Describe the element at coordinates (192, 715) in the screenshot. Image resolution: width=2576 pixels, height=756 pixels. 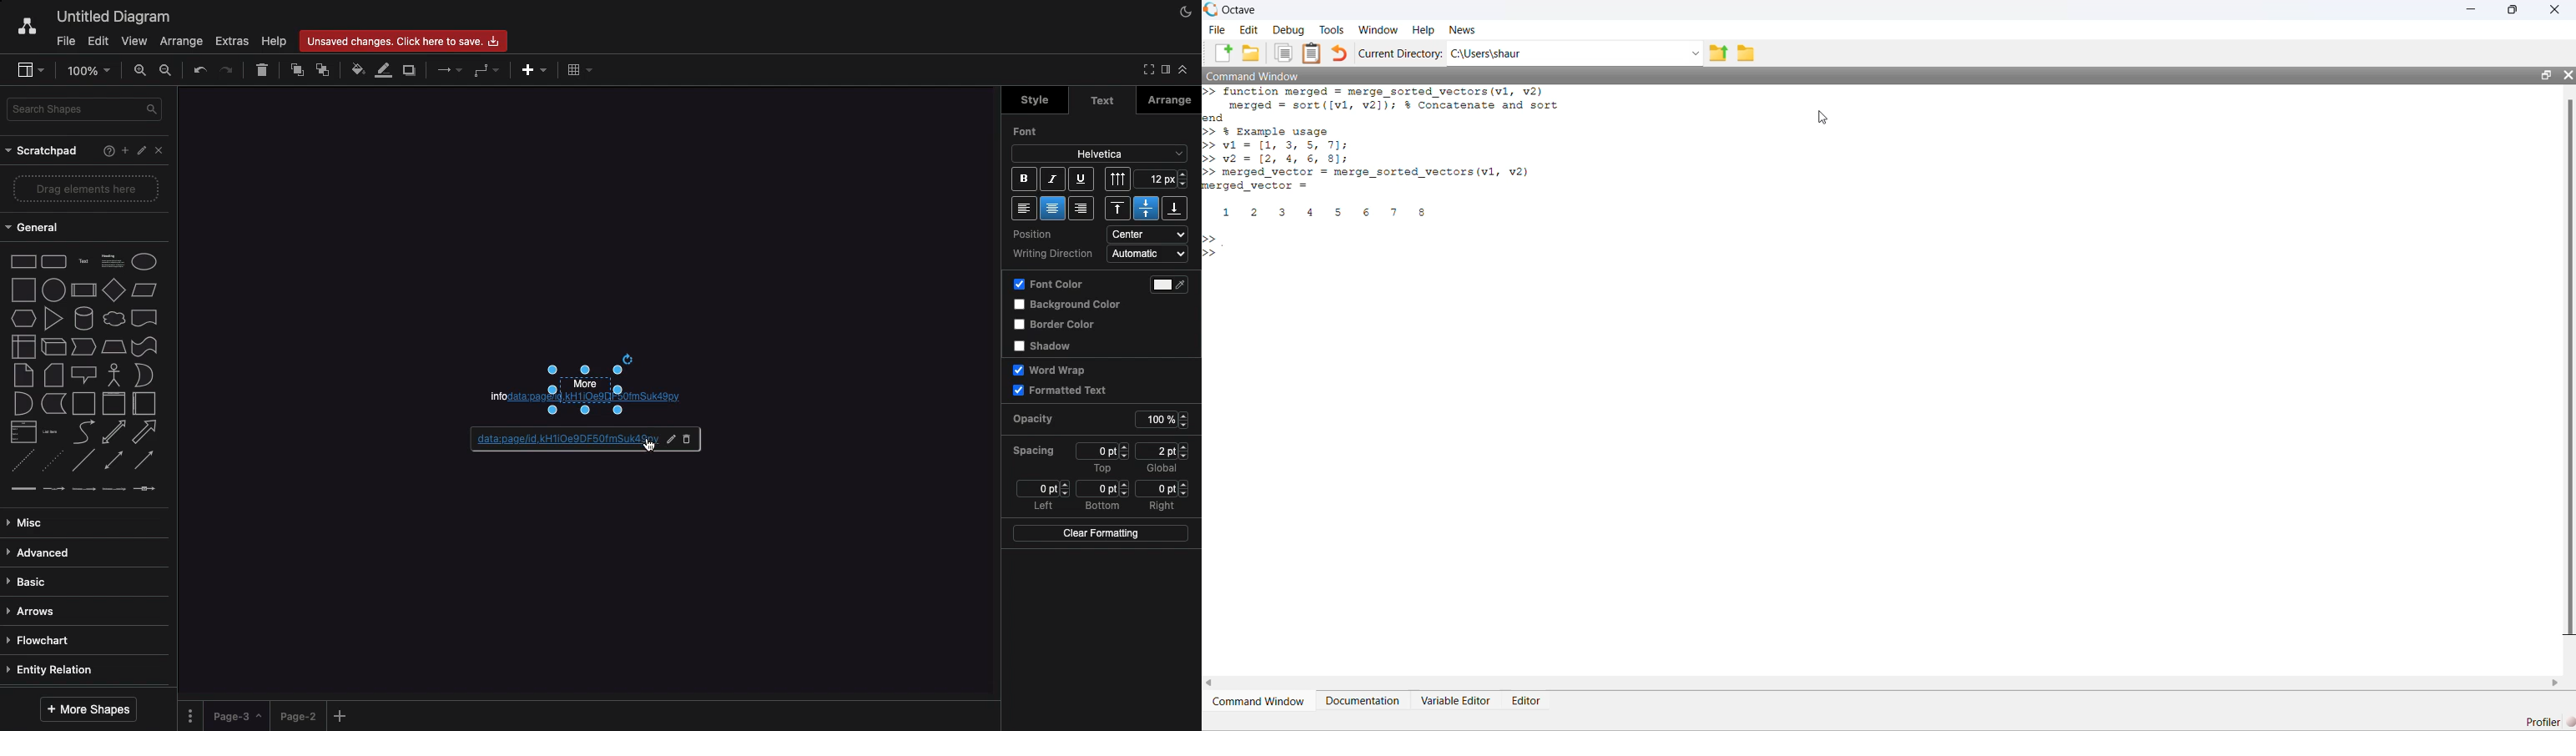
I see `Options` at that location.